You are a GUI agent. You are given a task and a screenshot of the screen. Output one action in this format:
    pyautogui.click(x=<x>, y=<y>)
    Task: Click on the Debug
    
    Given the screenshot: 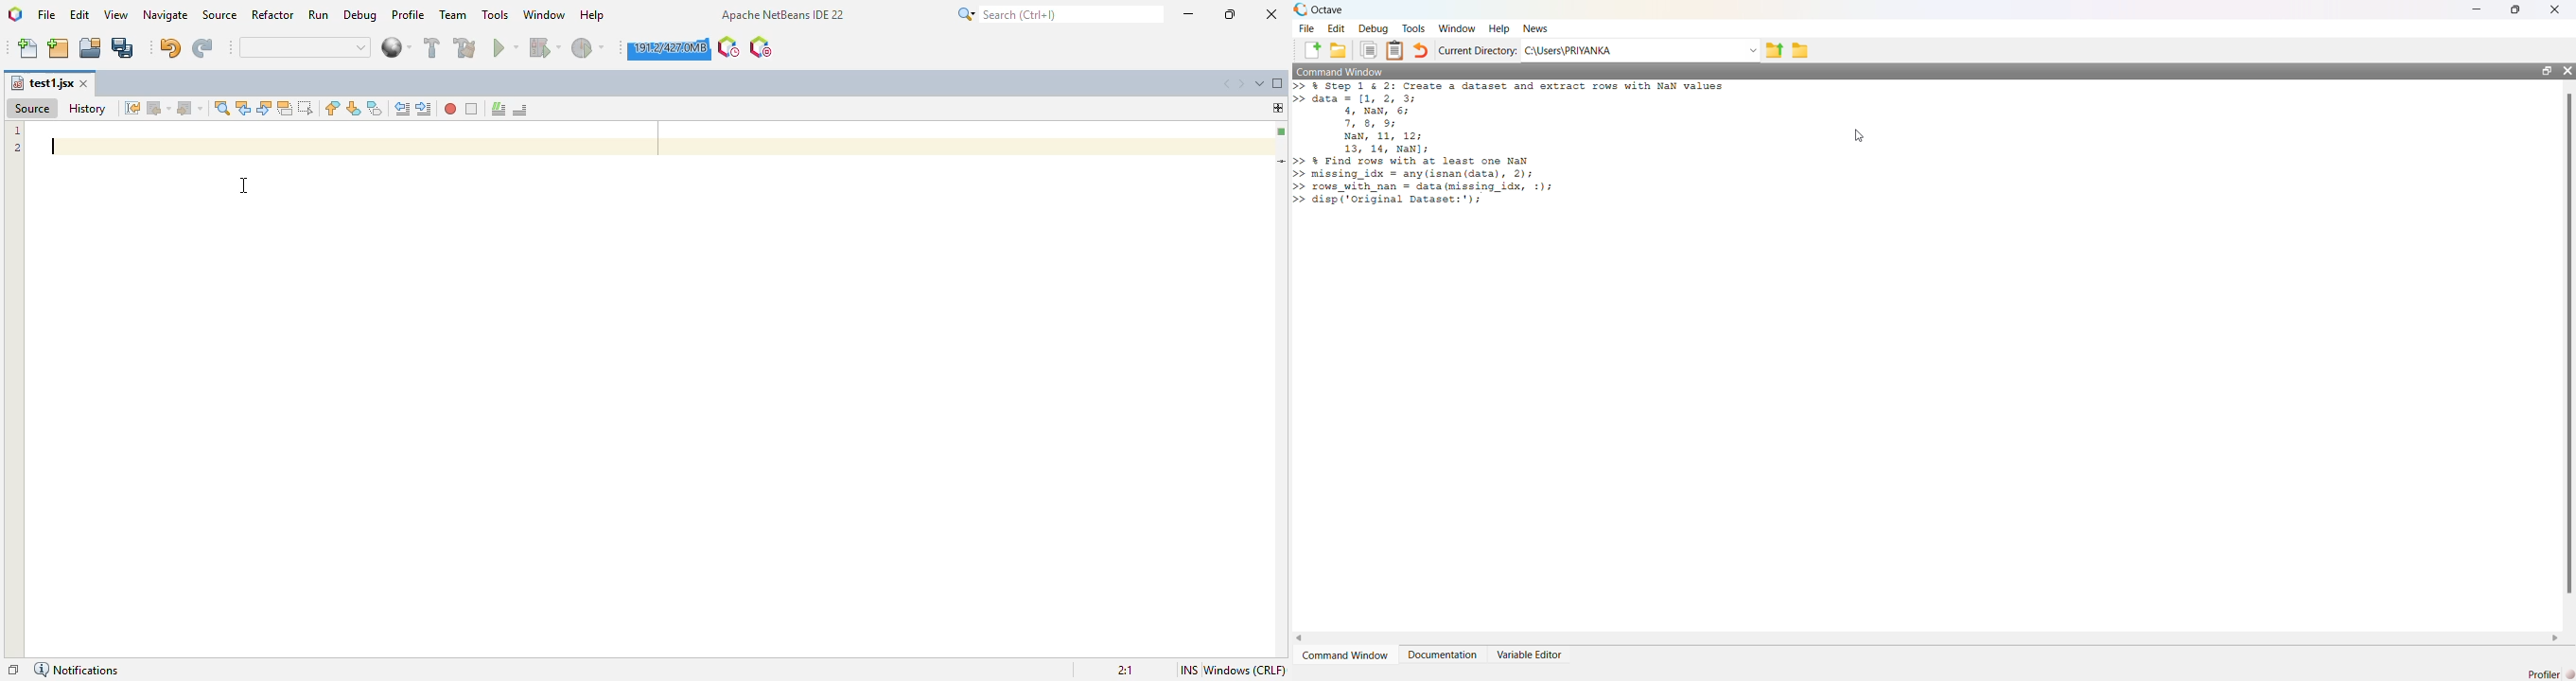 What is the action you would take?
    pyautogui.click(x=1373, y=29)
    